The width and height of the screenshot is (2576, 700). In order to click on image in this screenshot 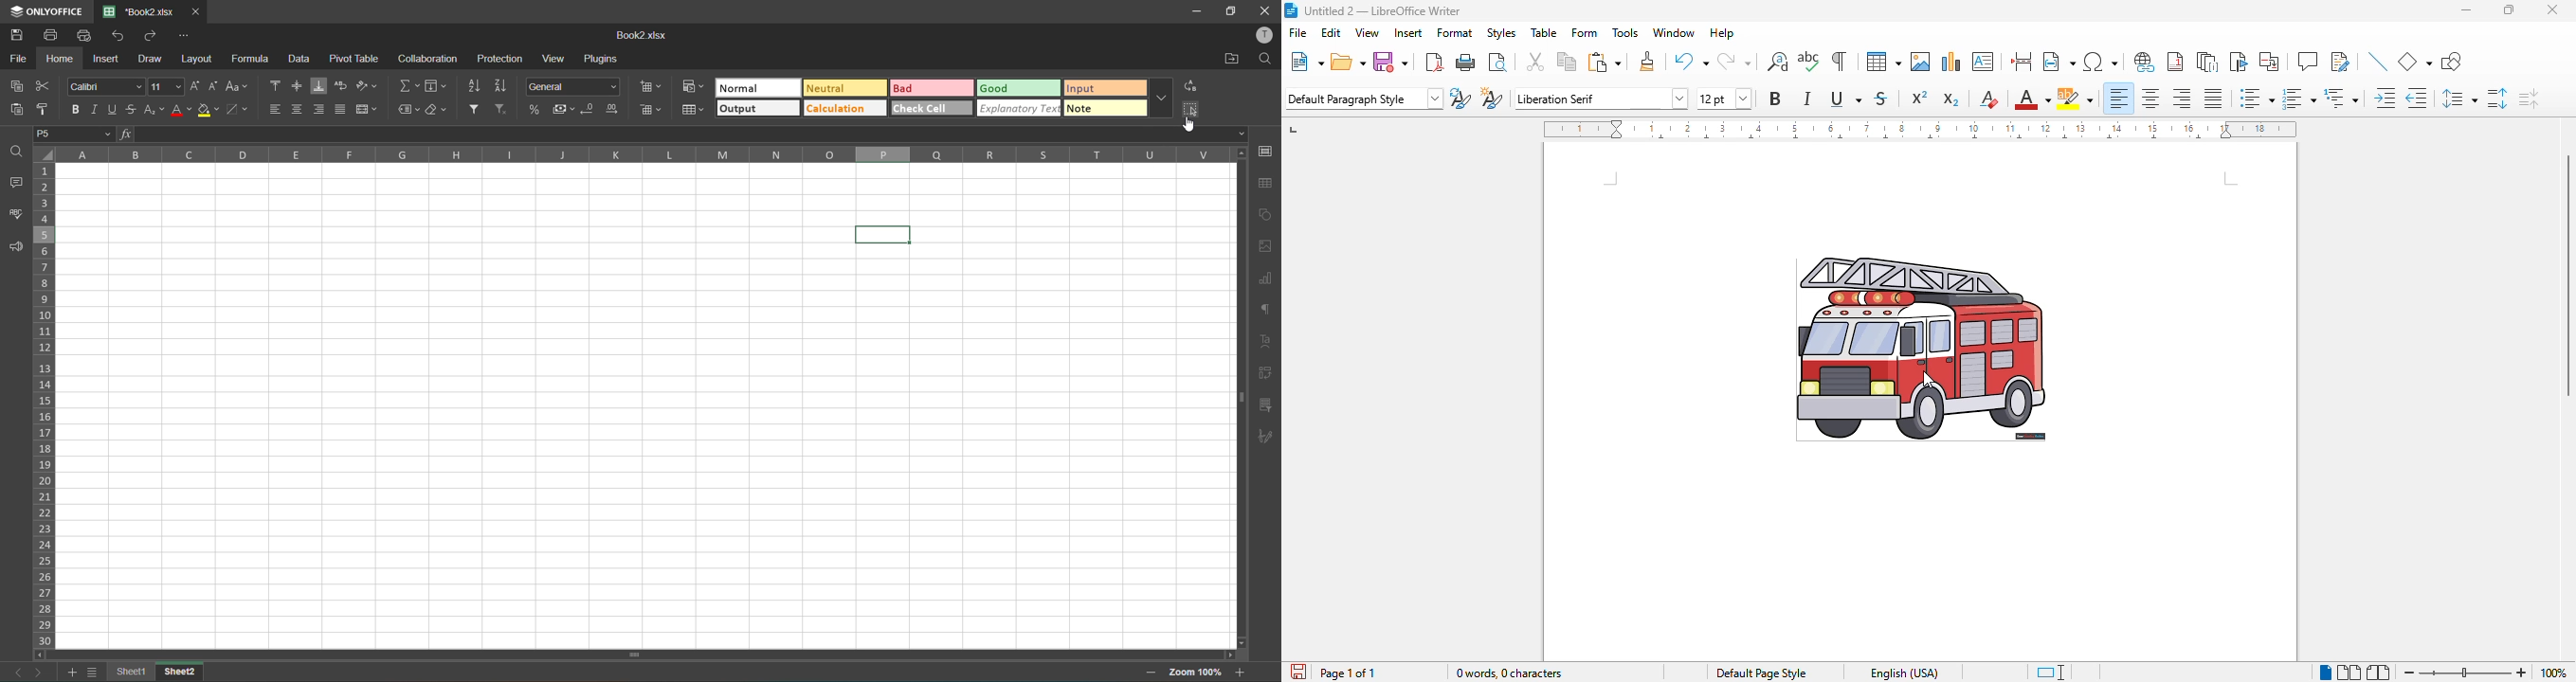, I will do `click(1920, 349)`.